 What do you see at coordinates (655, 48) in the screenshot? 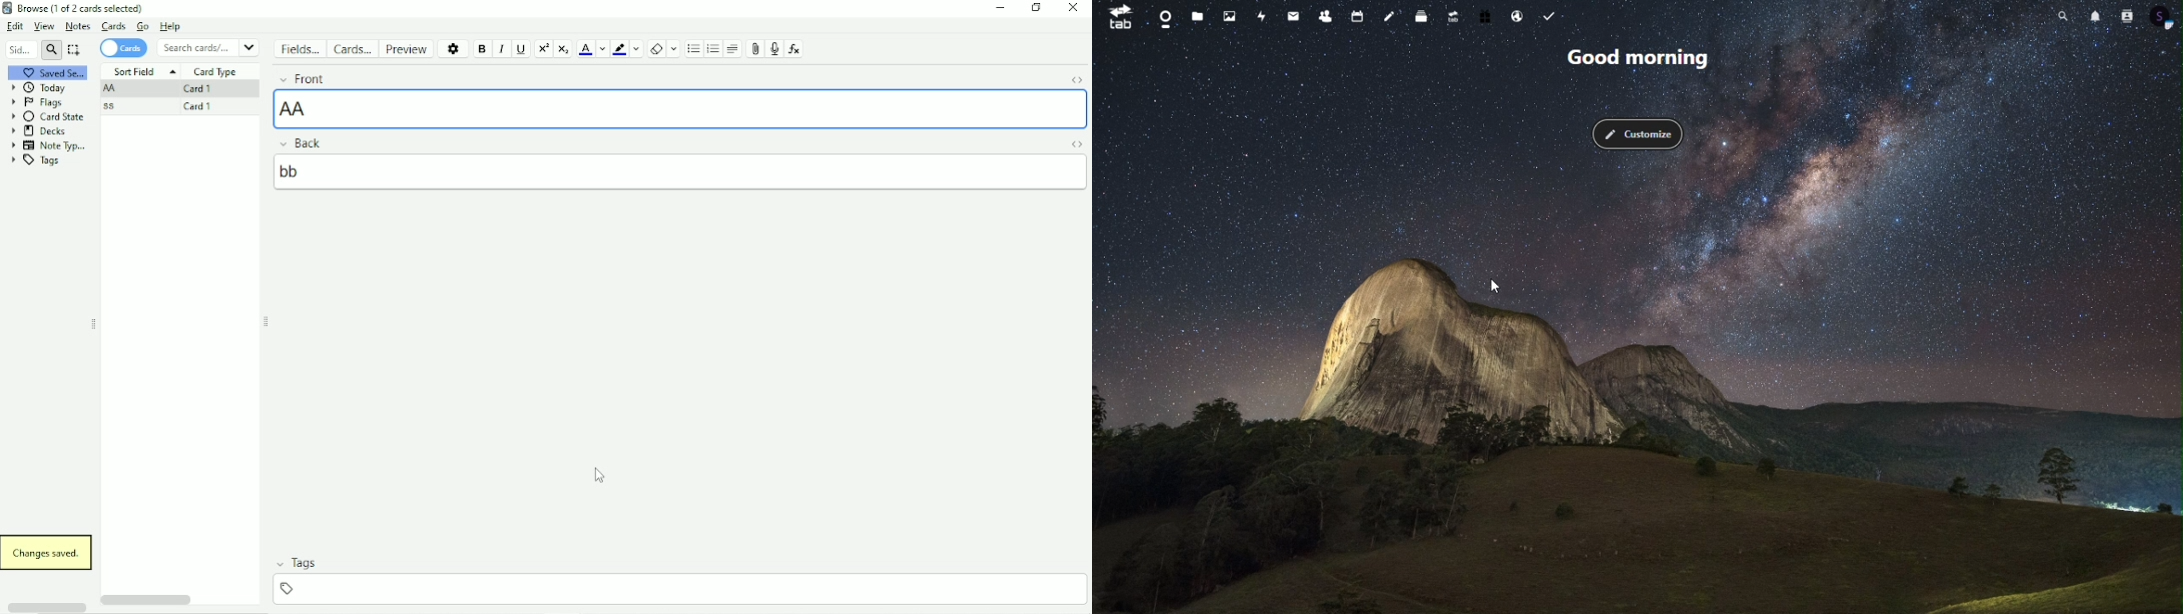
I see `Remove formatting` at bounding box center [655, 48].